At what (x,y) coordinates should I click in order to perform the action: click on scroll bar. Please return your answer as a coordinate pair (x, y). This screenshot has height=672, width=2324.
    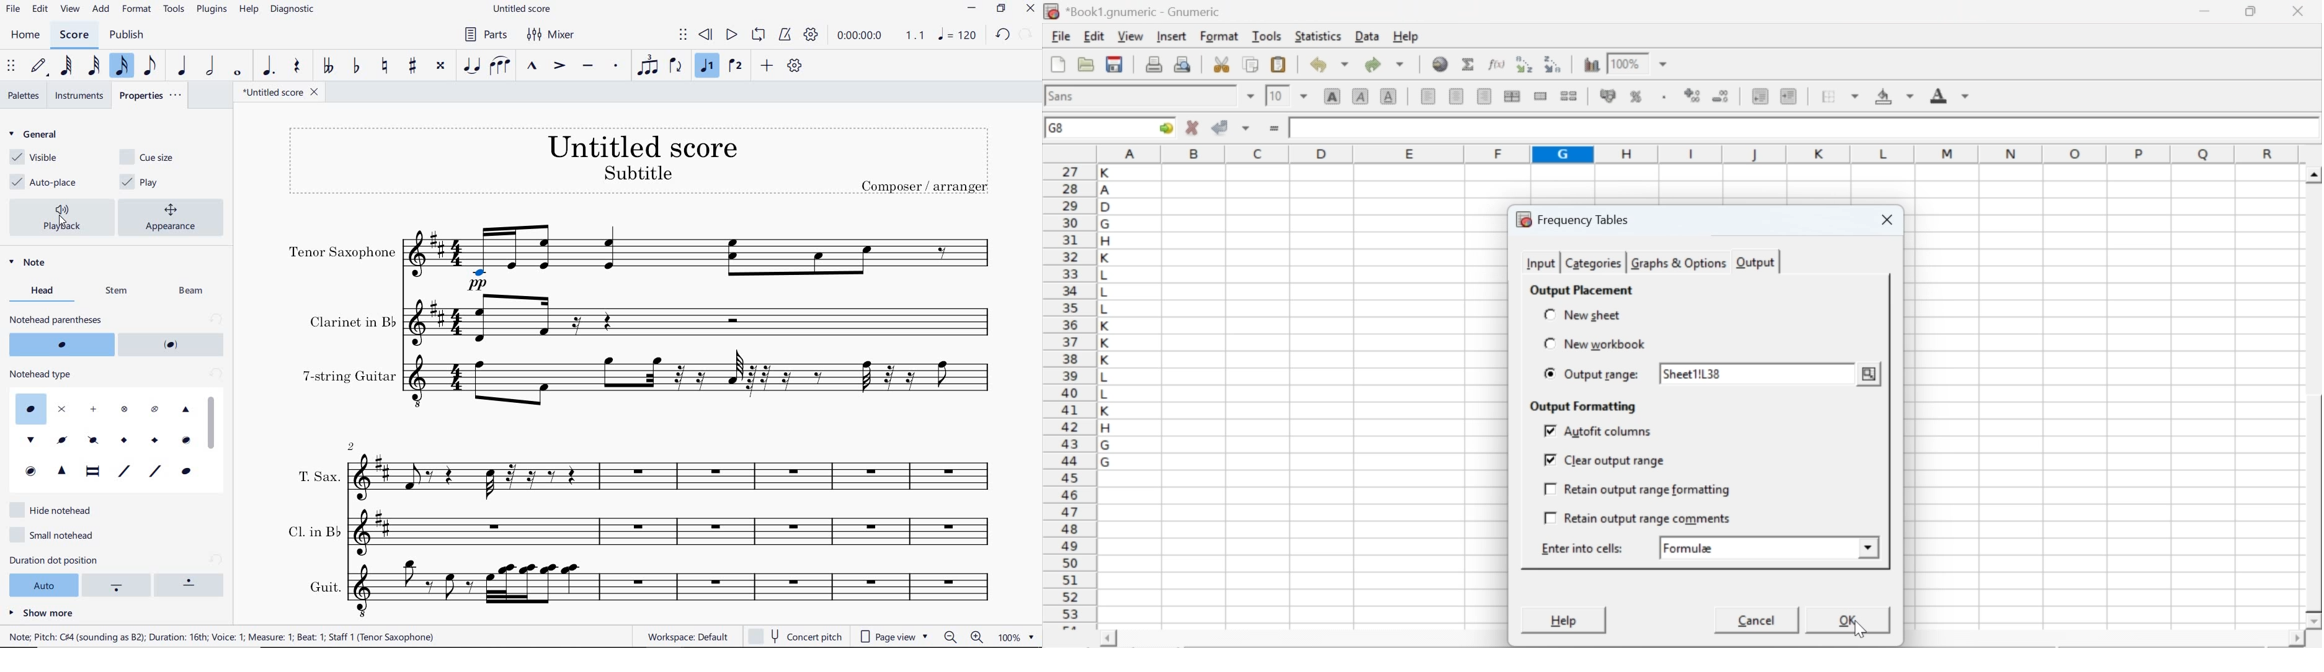
    Looking at the image, I should click on (2314, 398).